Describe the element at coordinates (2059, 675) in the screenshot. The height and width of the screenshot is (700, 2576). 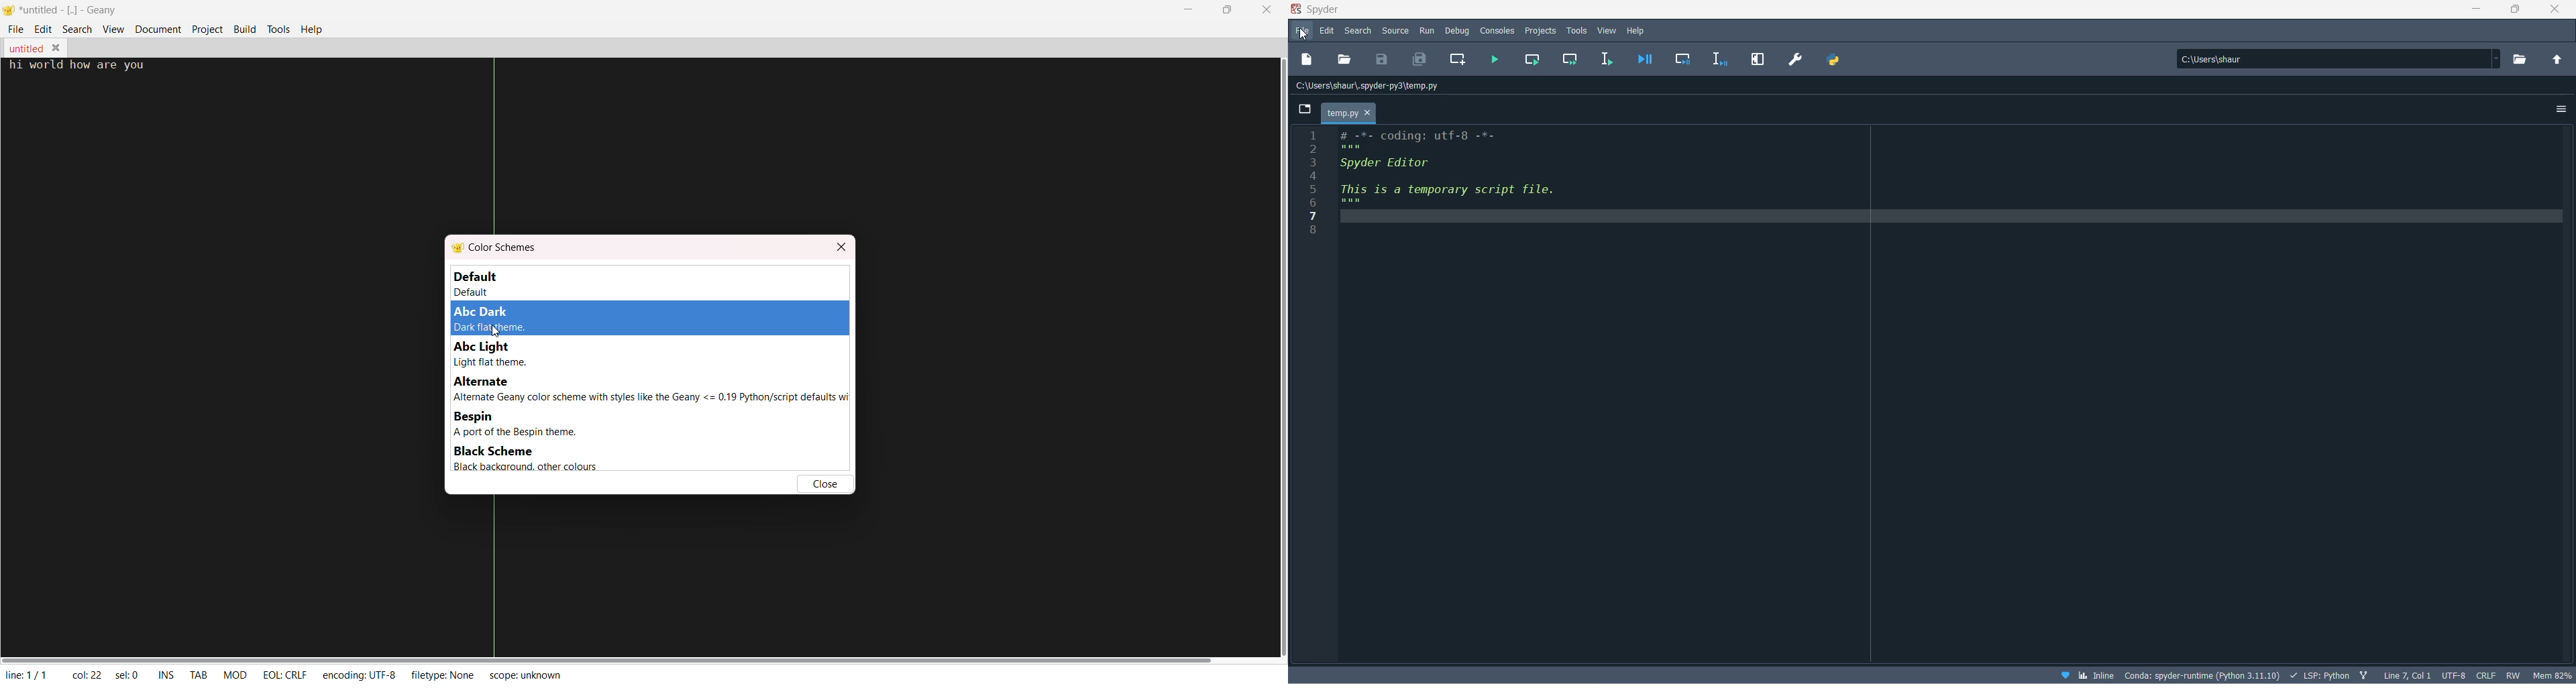
I see `help spyder` at that location.